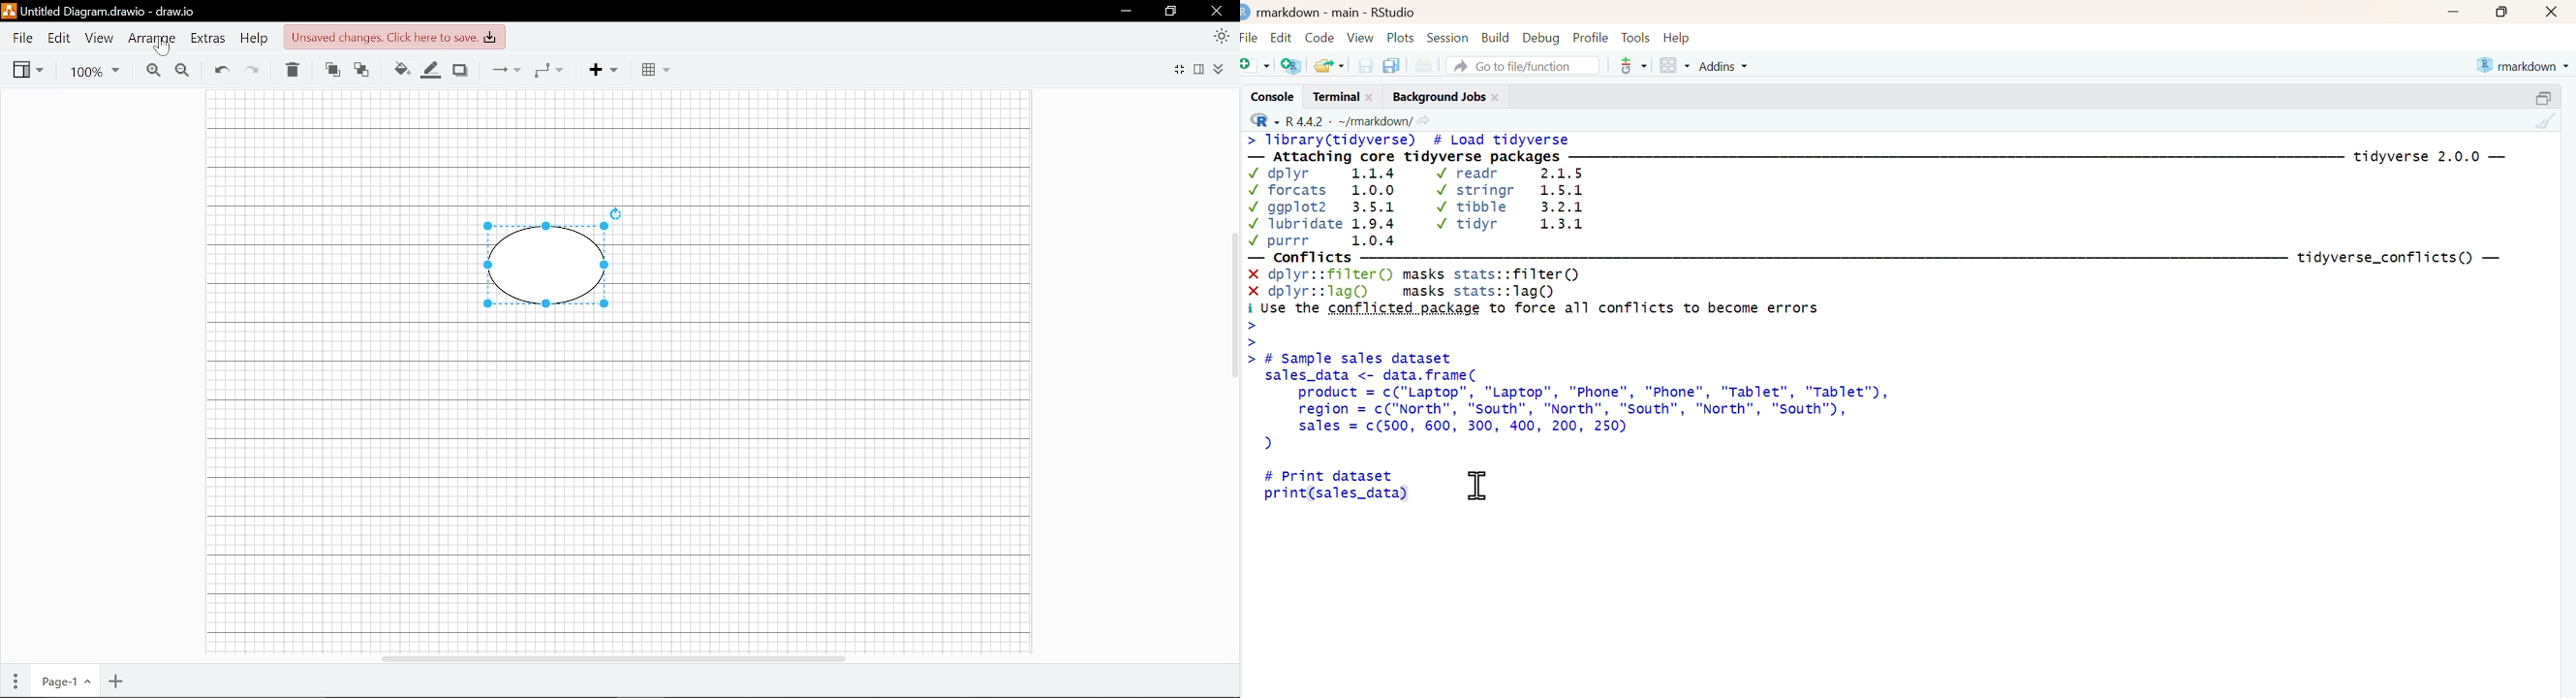  Describe the element at coordinates (152, 71) in the screenshot. I see `Zoom in` at that location.